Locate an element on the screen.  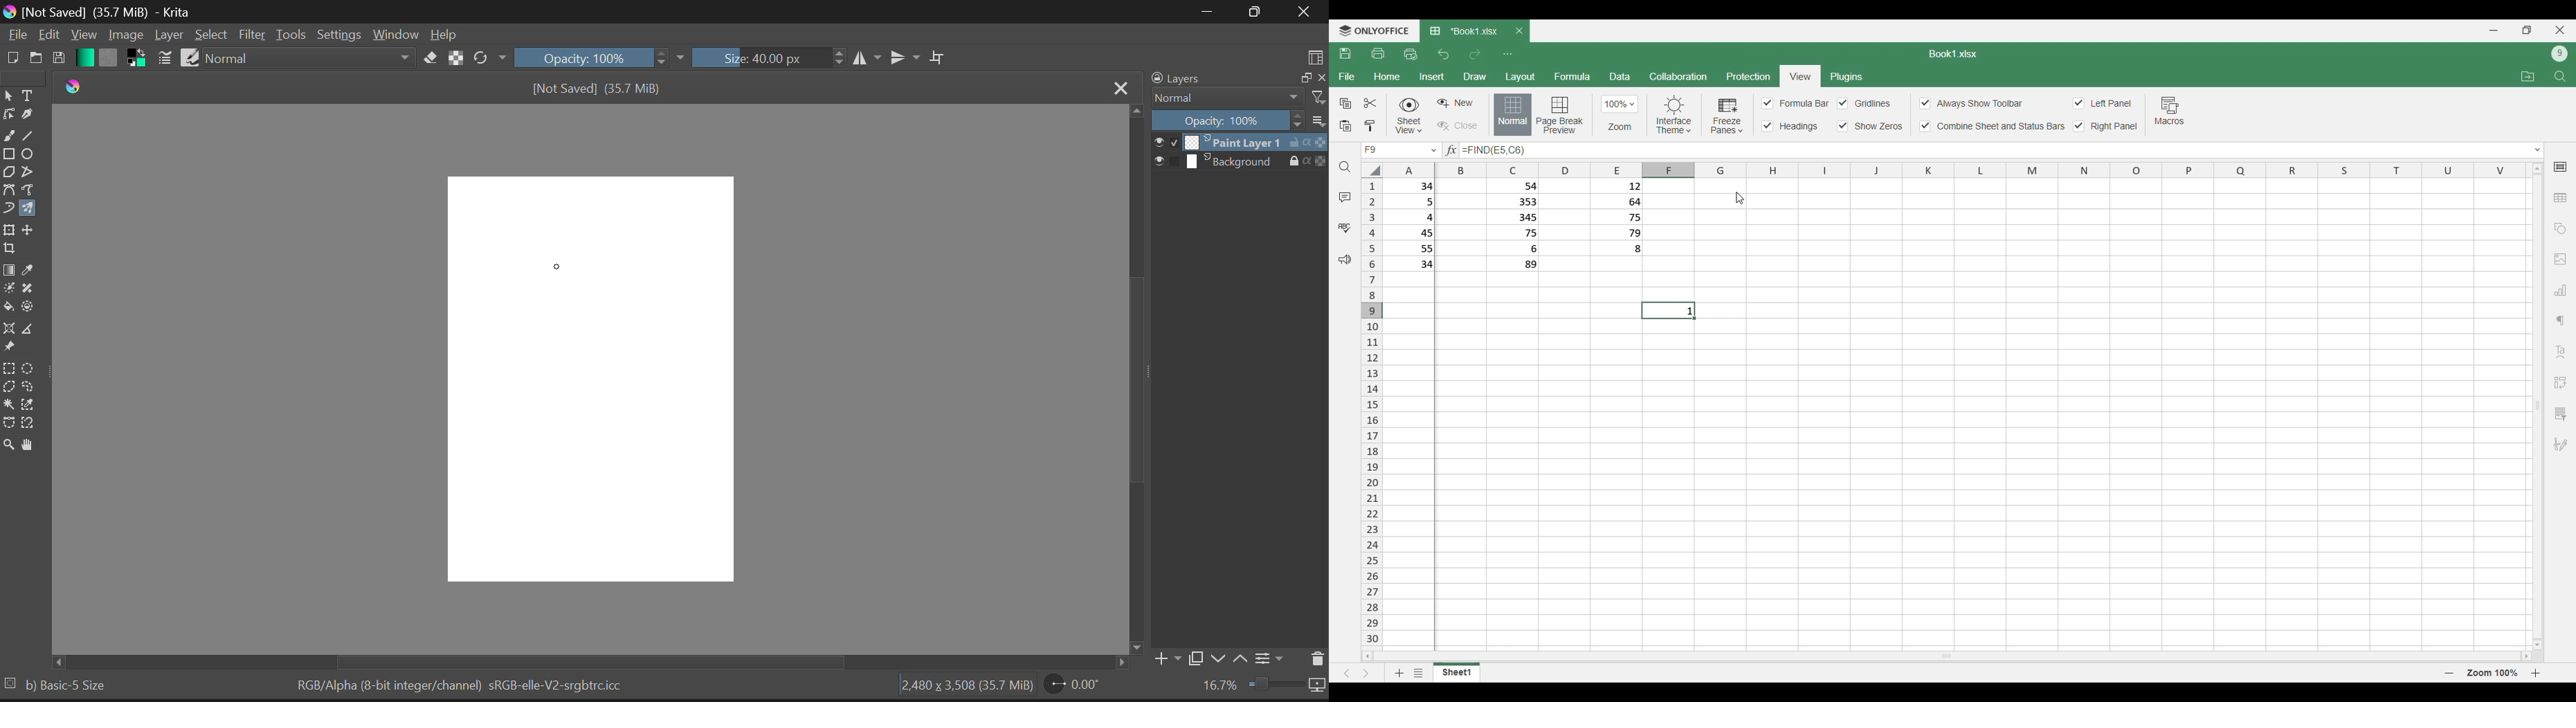
Minimize is located at coordinates (2495, 31).